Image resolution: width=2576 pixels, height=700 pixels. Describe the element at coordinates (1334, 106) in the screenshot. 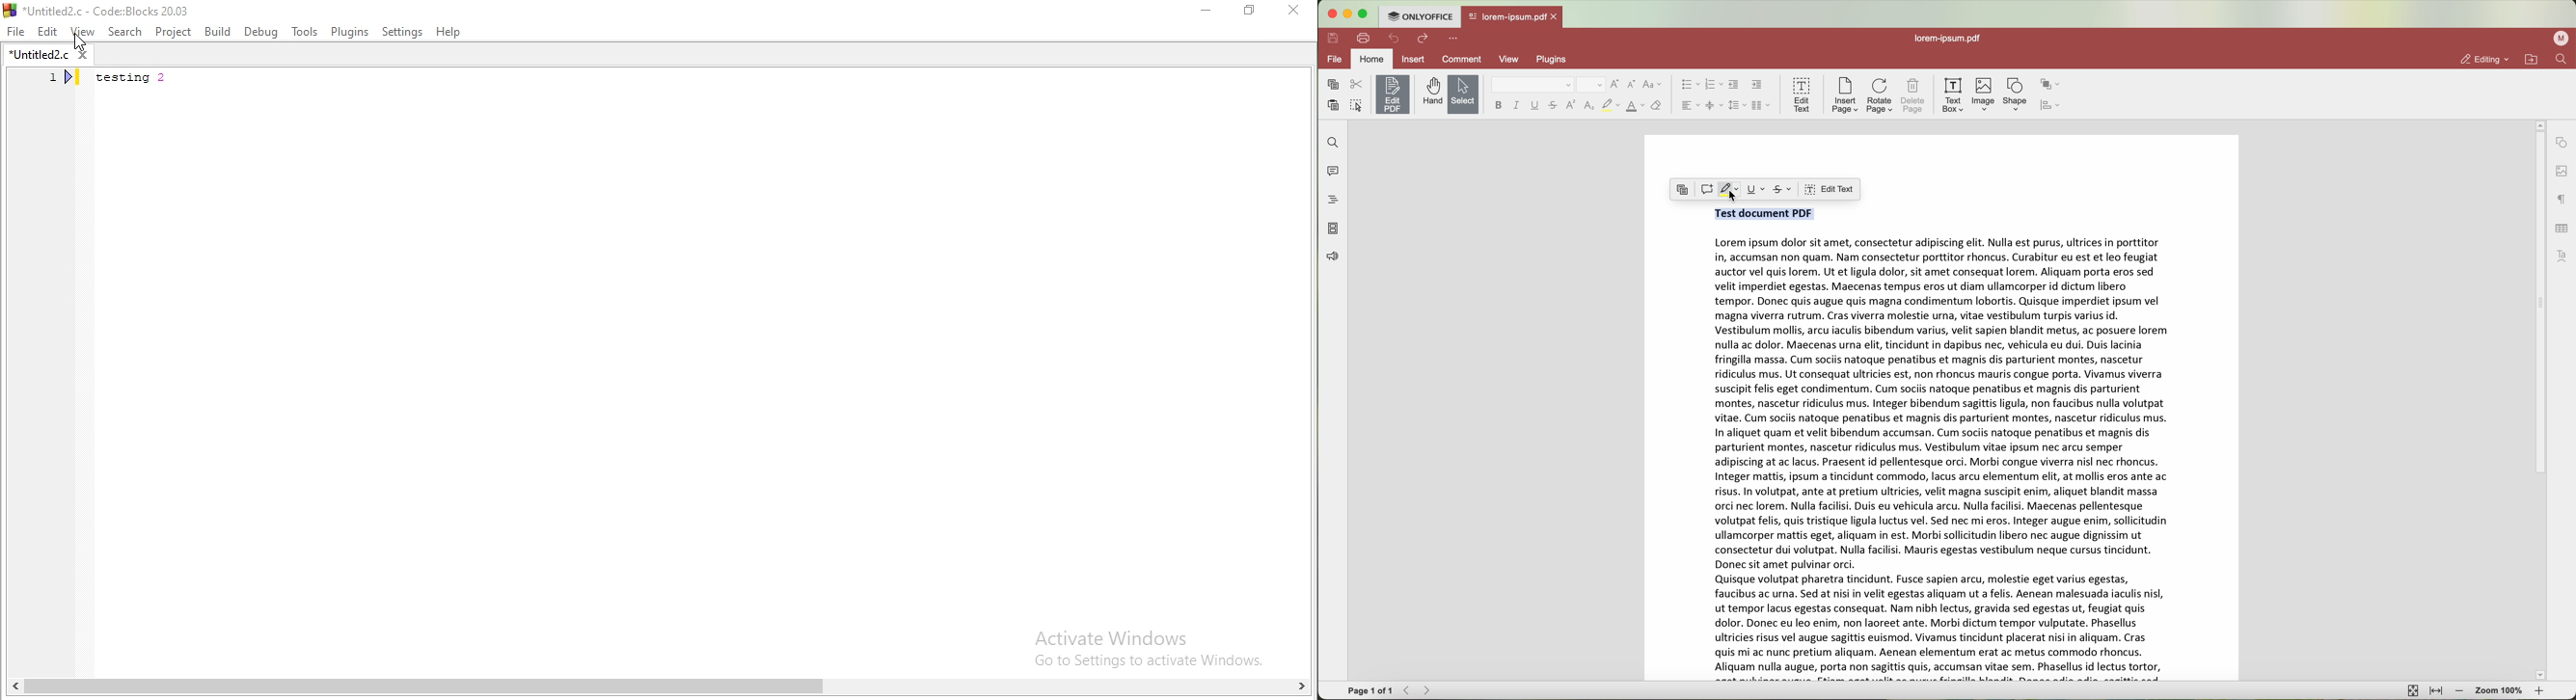

I see `paste` at that location.